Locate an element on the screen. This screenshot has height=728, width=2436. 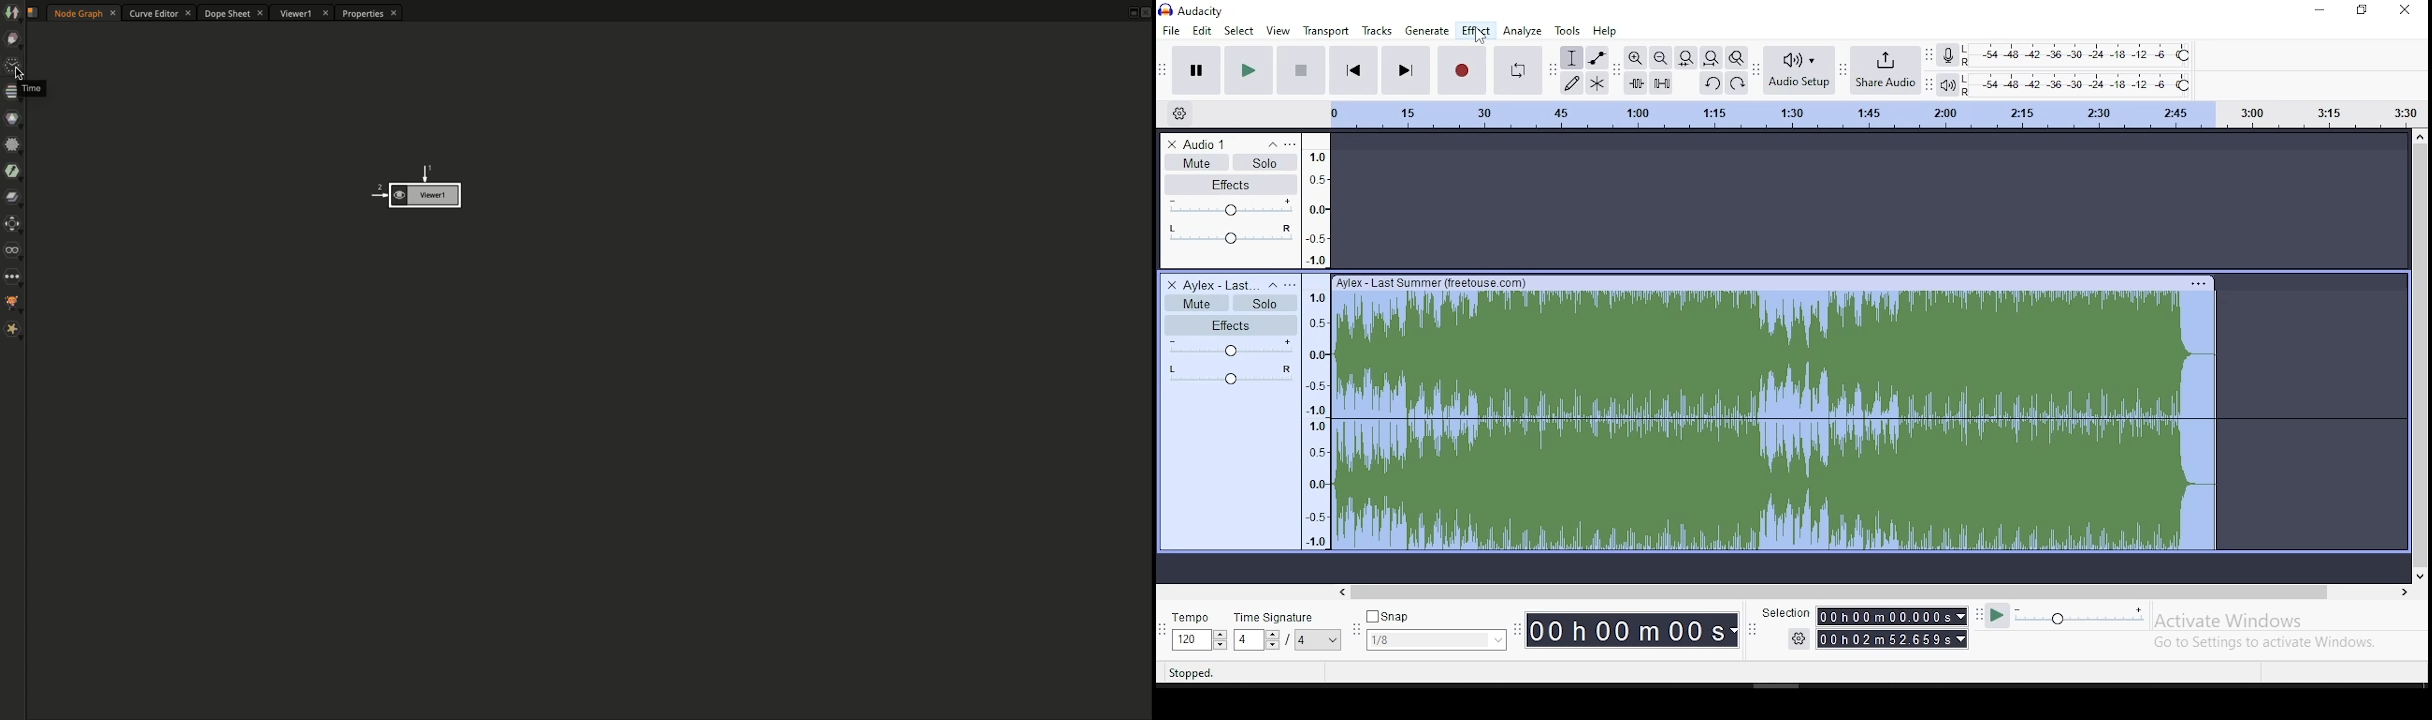
fit project to width is located at coordinates (1711, 57).